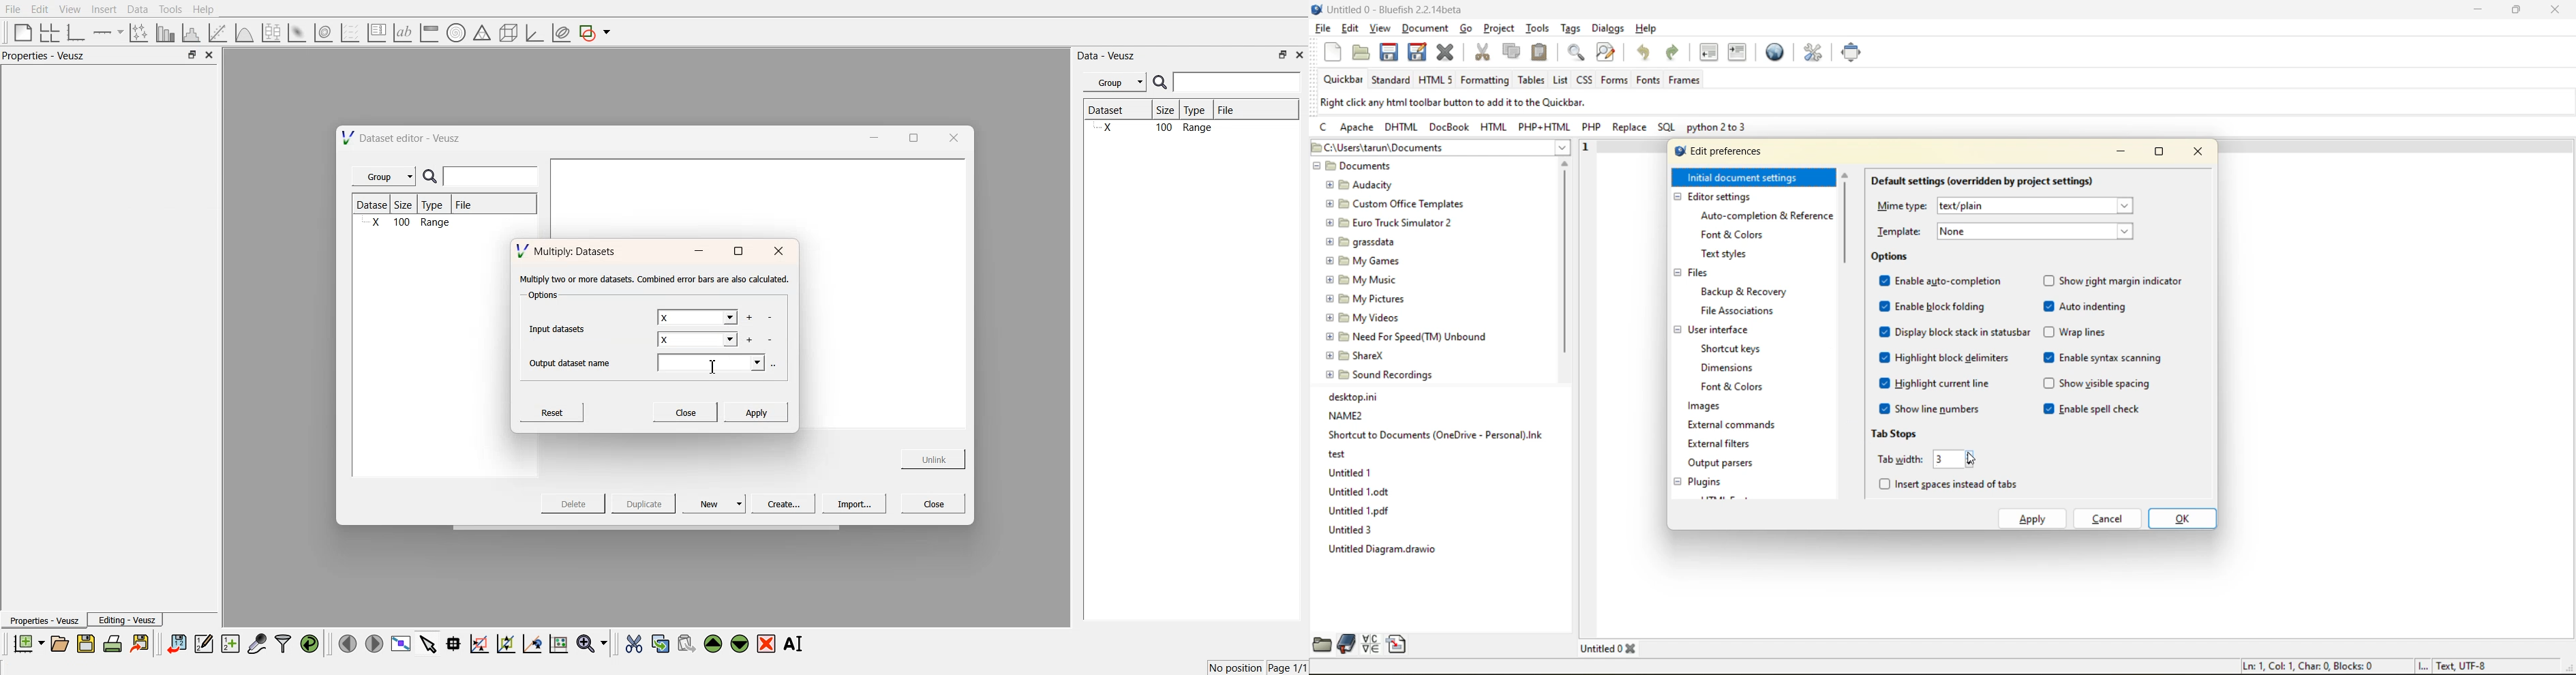 Image resolution: width=2576 pixels, height=700 pixels. Describe the element at coordinates (1747, 293) in the screenshot. I see `backup and recovery` at that location.